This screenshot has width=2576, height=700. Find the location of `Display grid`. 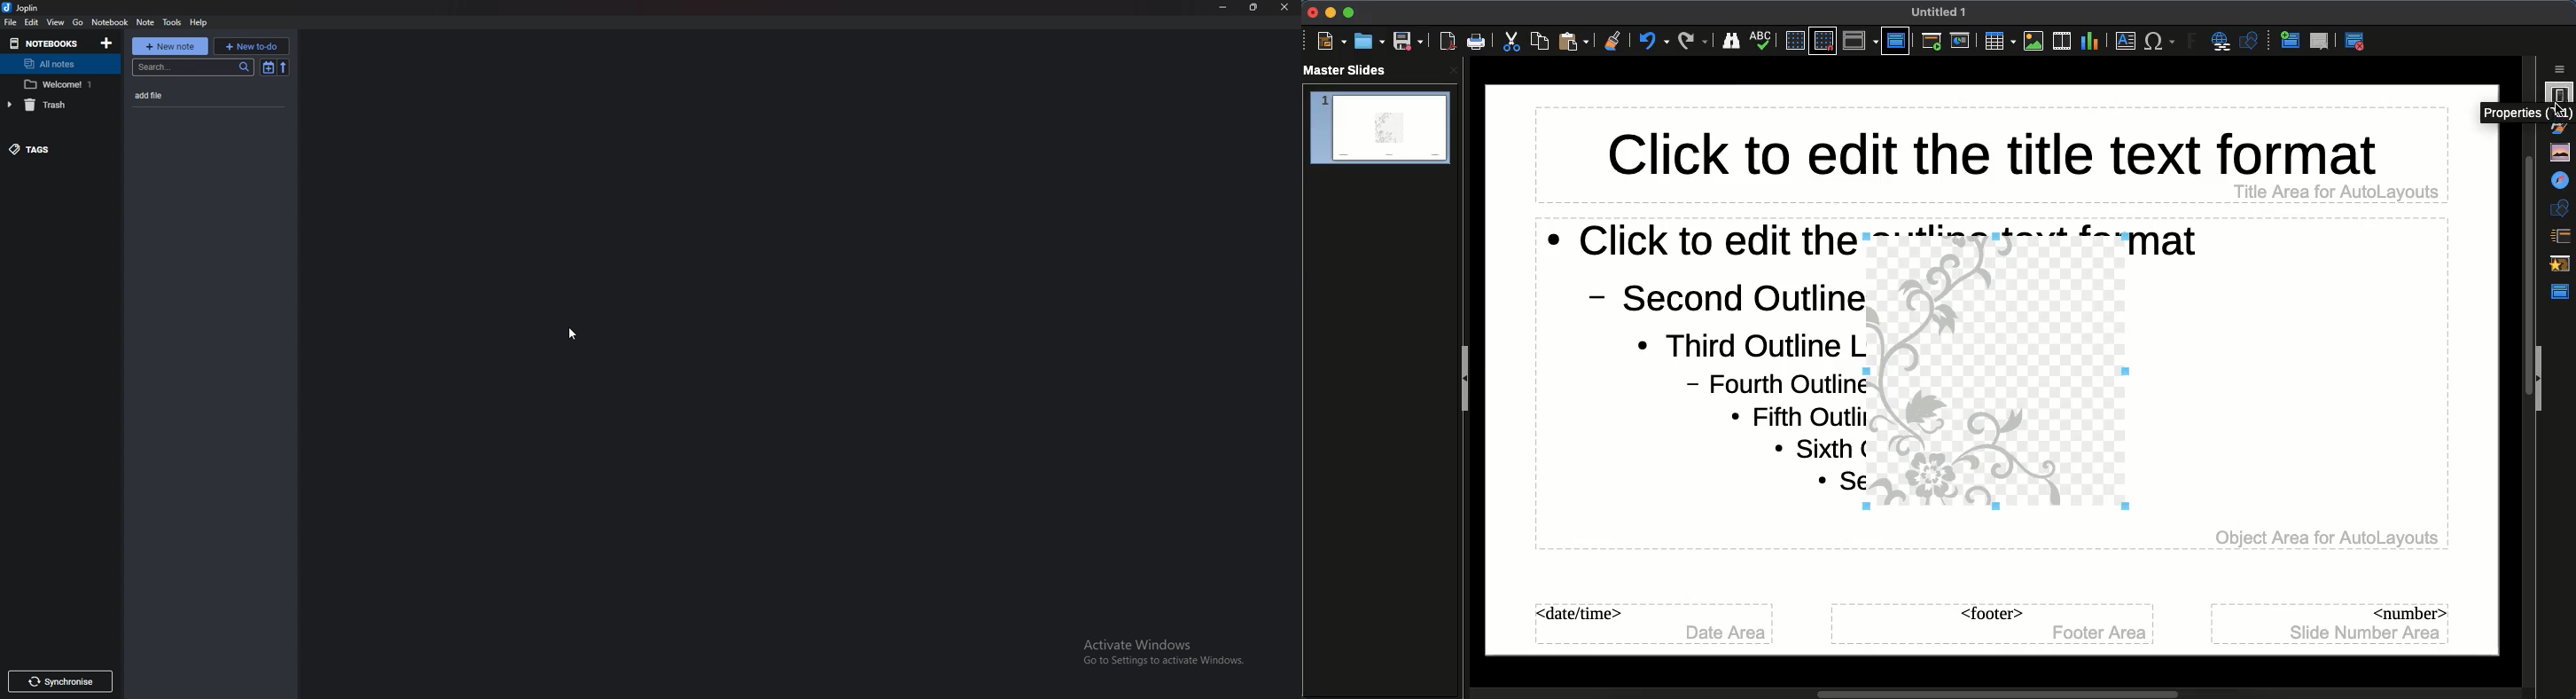

Display grid is located at coordinates (1793, 40).